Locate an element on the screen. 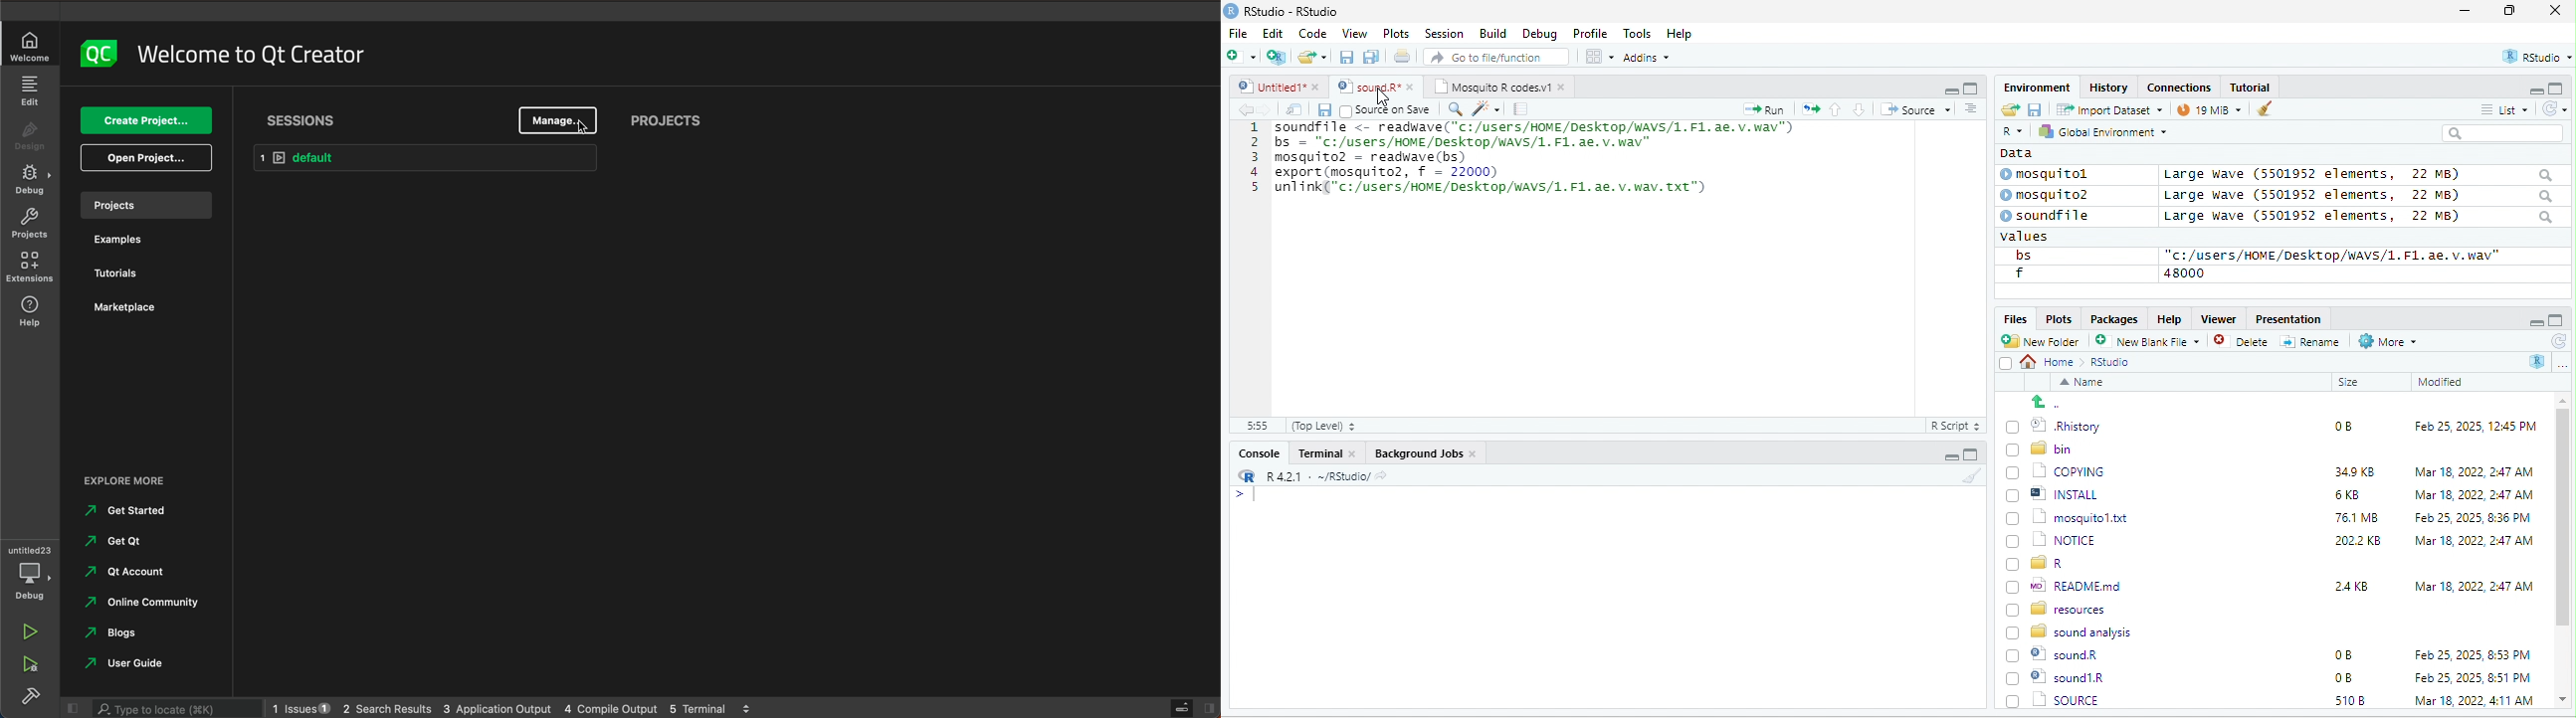  searchbar is located at coordinates (173, 708).